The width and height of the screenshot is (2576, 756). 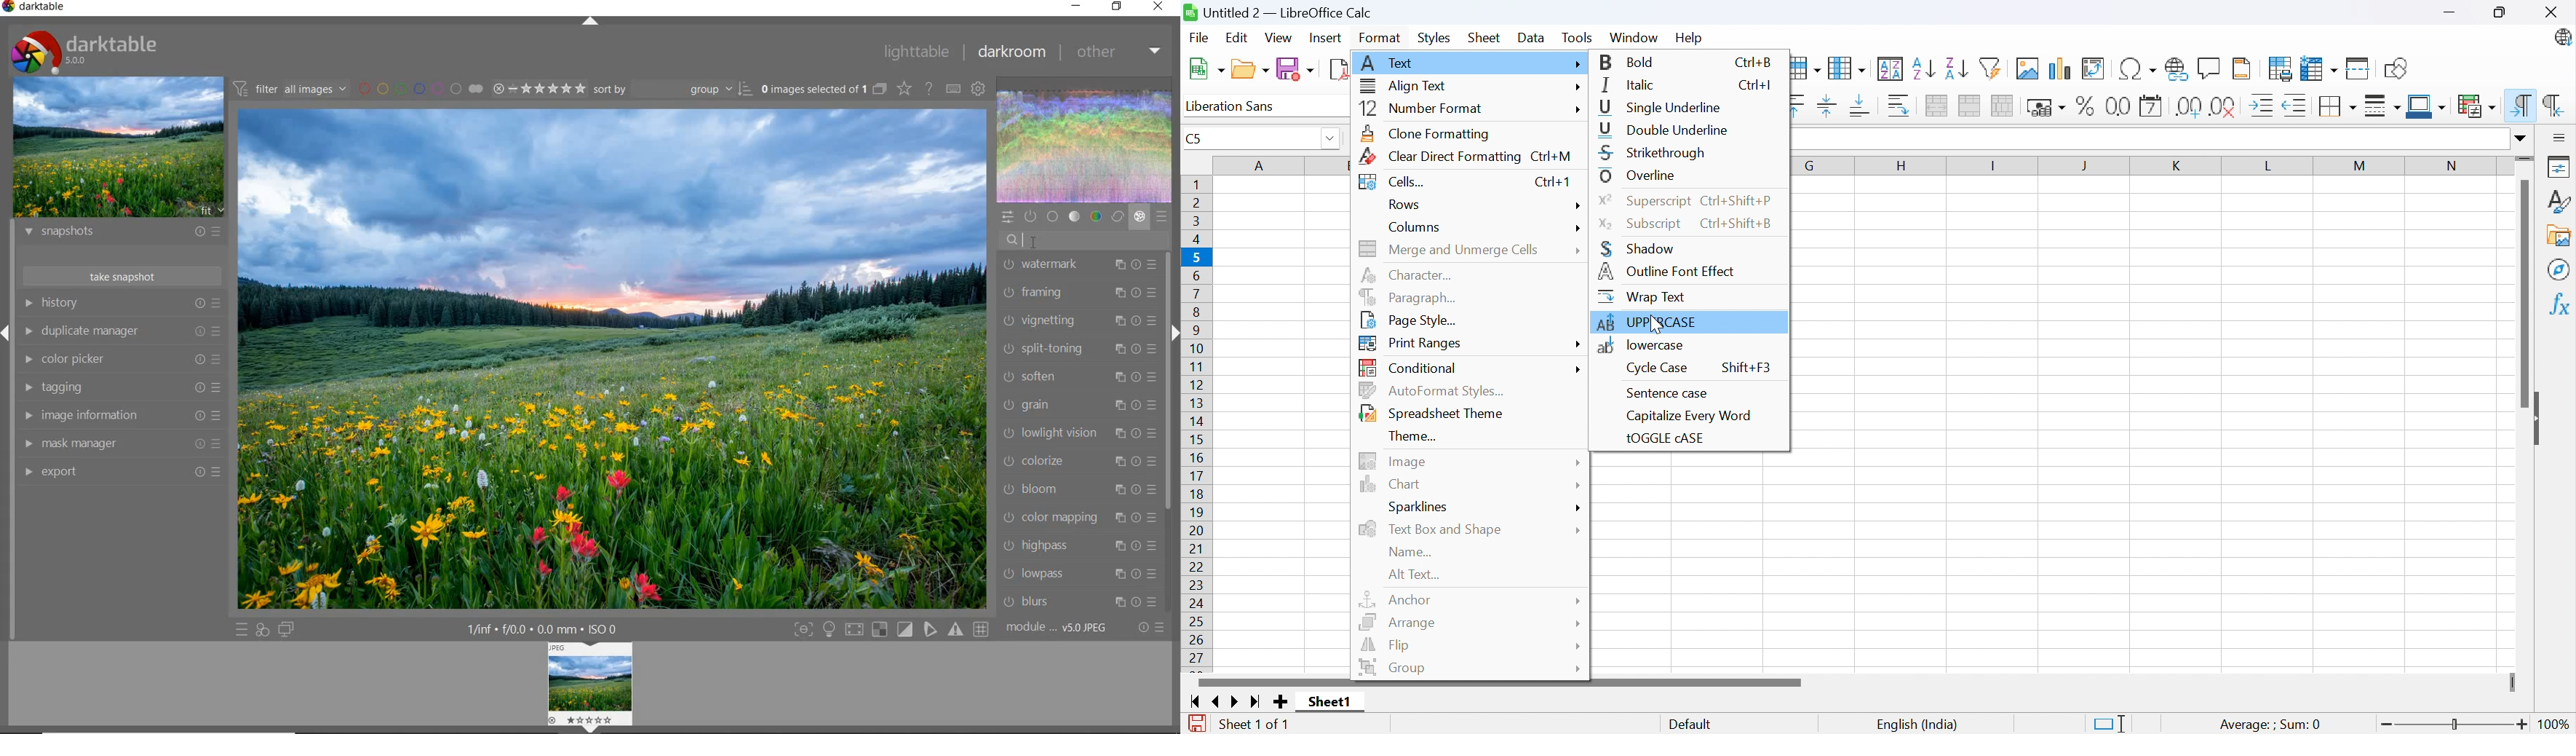 I want to click on show global preferences, so click(x=979, y=90).